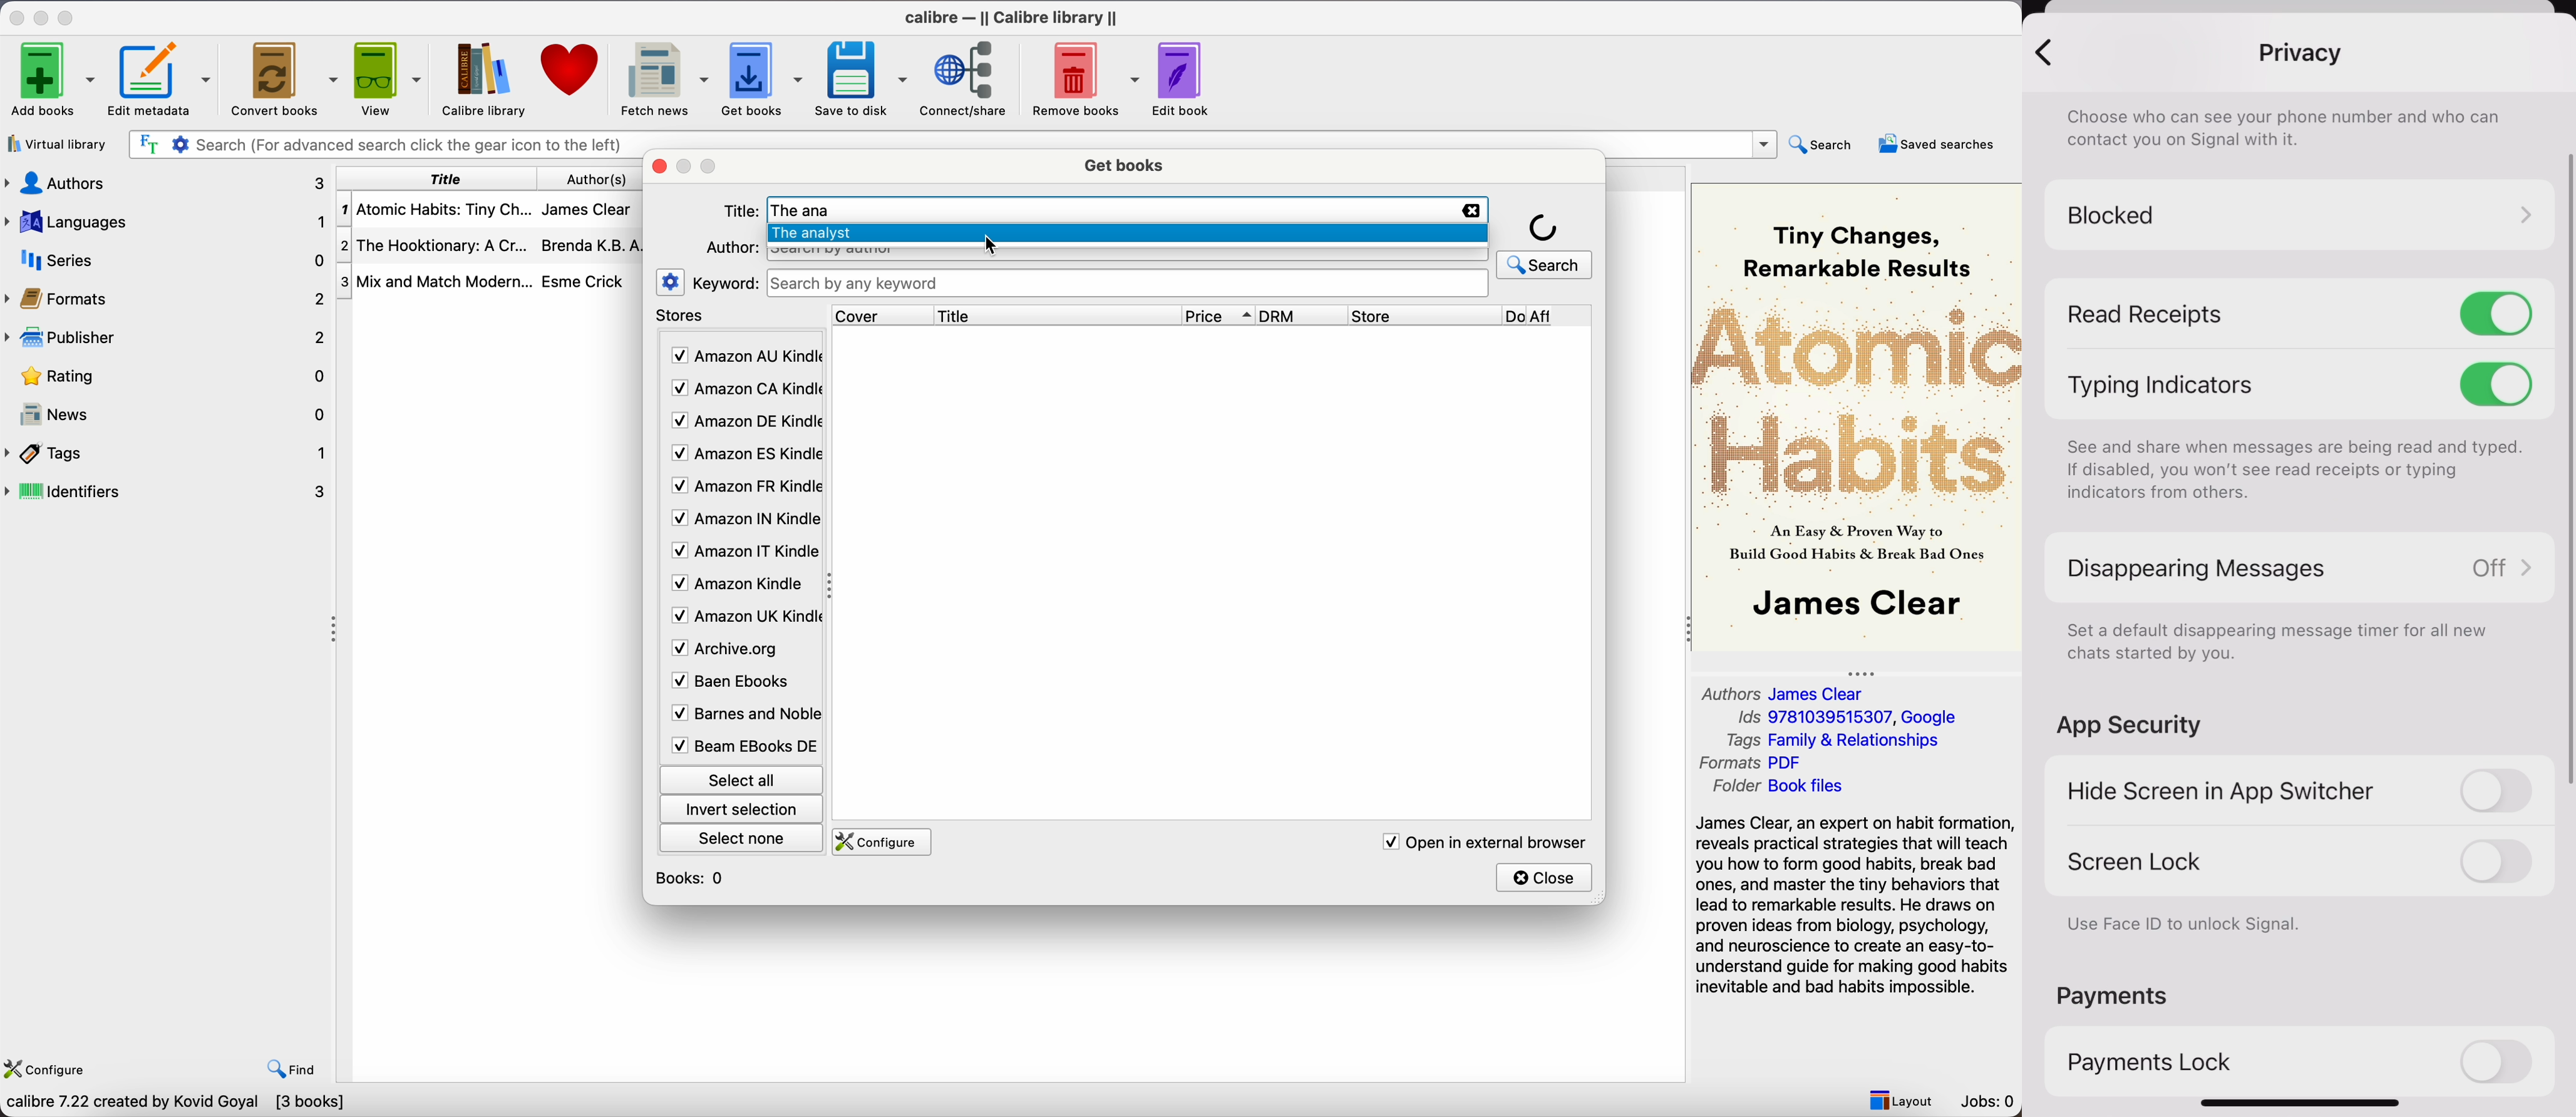 Image resolution: width=2576 pixels, height=1120 pixels. I want to click on Brenda K.B.A..., so click(596, 245).